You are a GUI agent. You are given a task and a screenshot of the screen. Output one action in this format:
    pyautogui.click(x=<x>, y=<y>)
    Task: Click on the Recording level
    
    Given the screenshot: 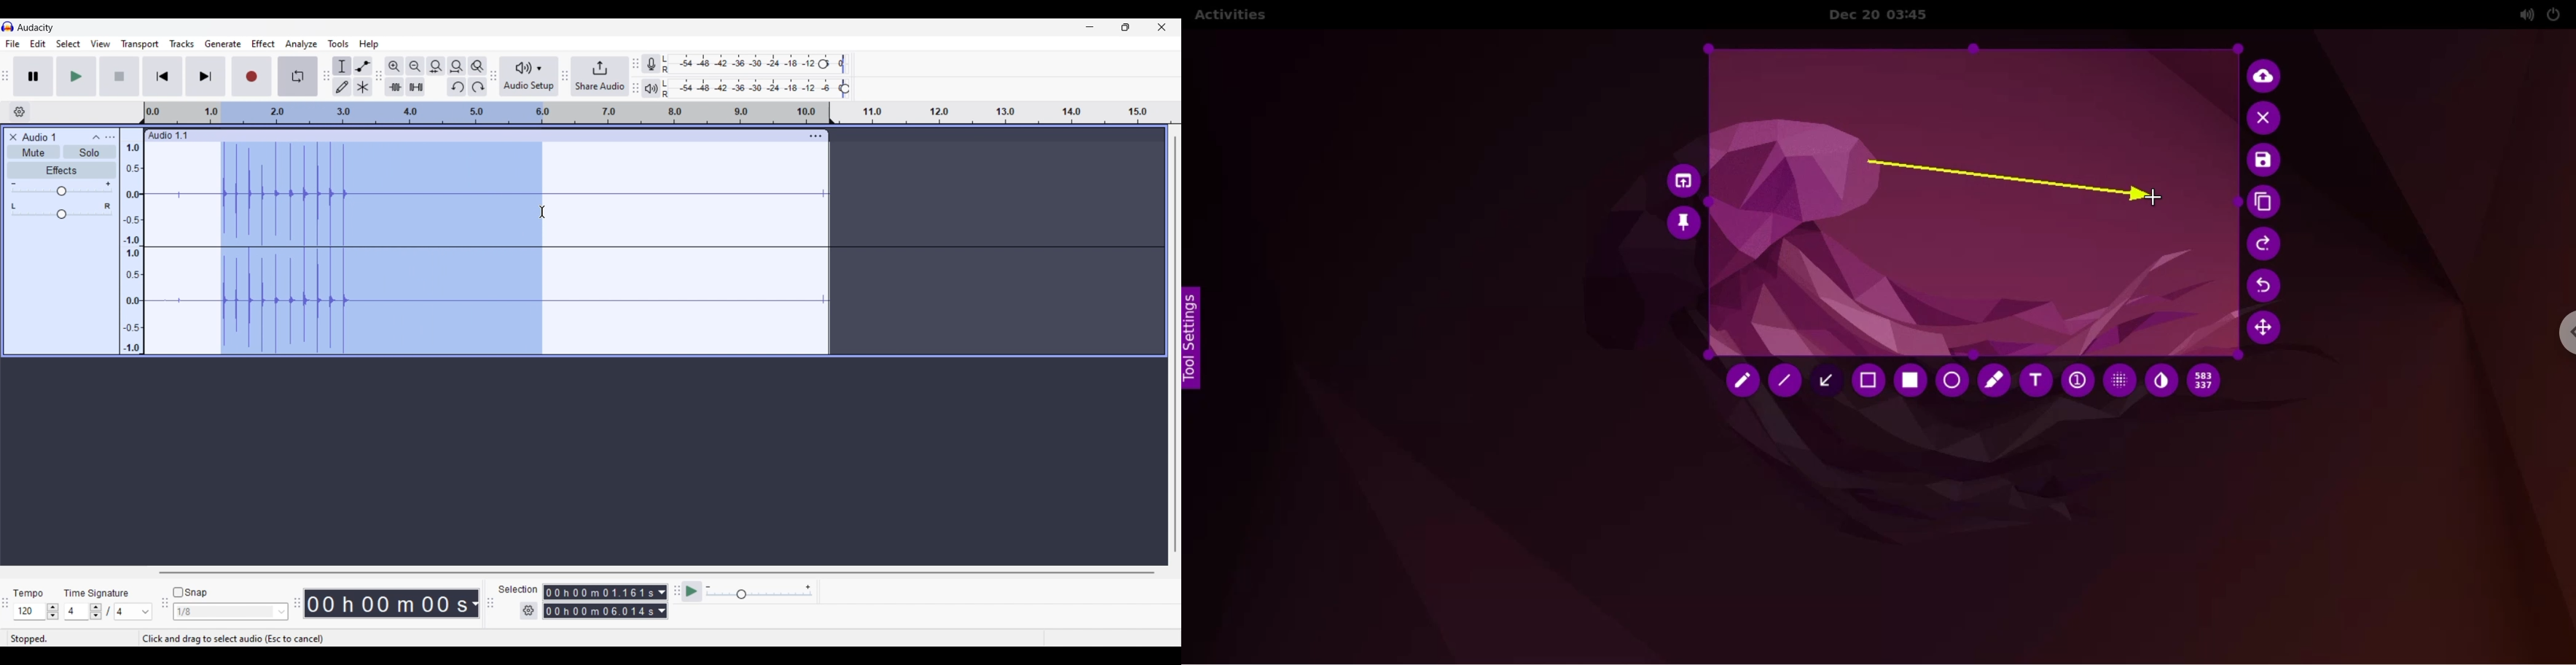 What is the action you would take?
    pyautogui.click(x=742, y=64)
    